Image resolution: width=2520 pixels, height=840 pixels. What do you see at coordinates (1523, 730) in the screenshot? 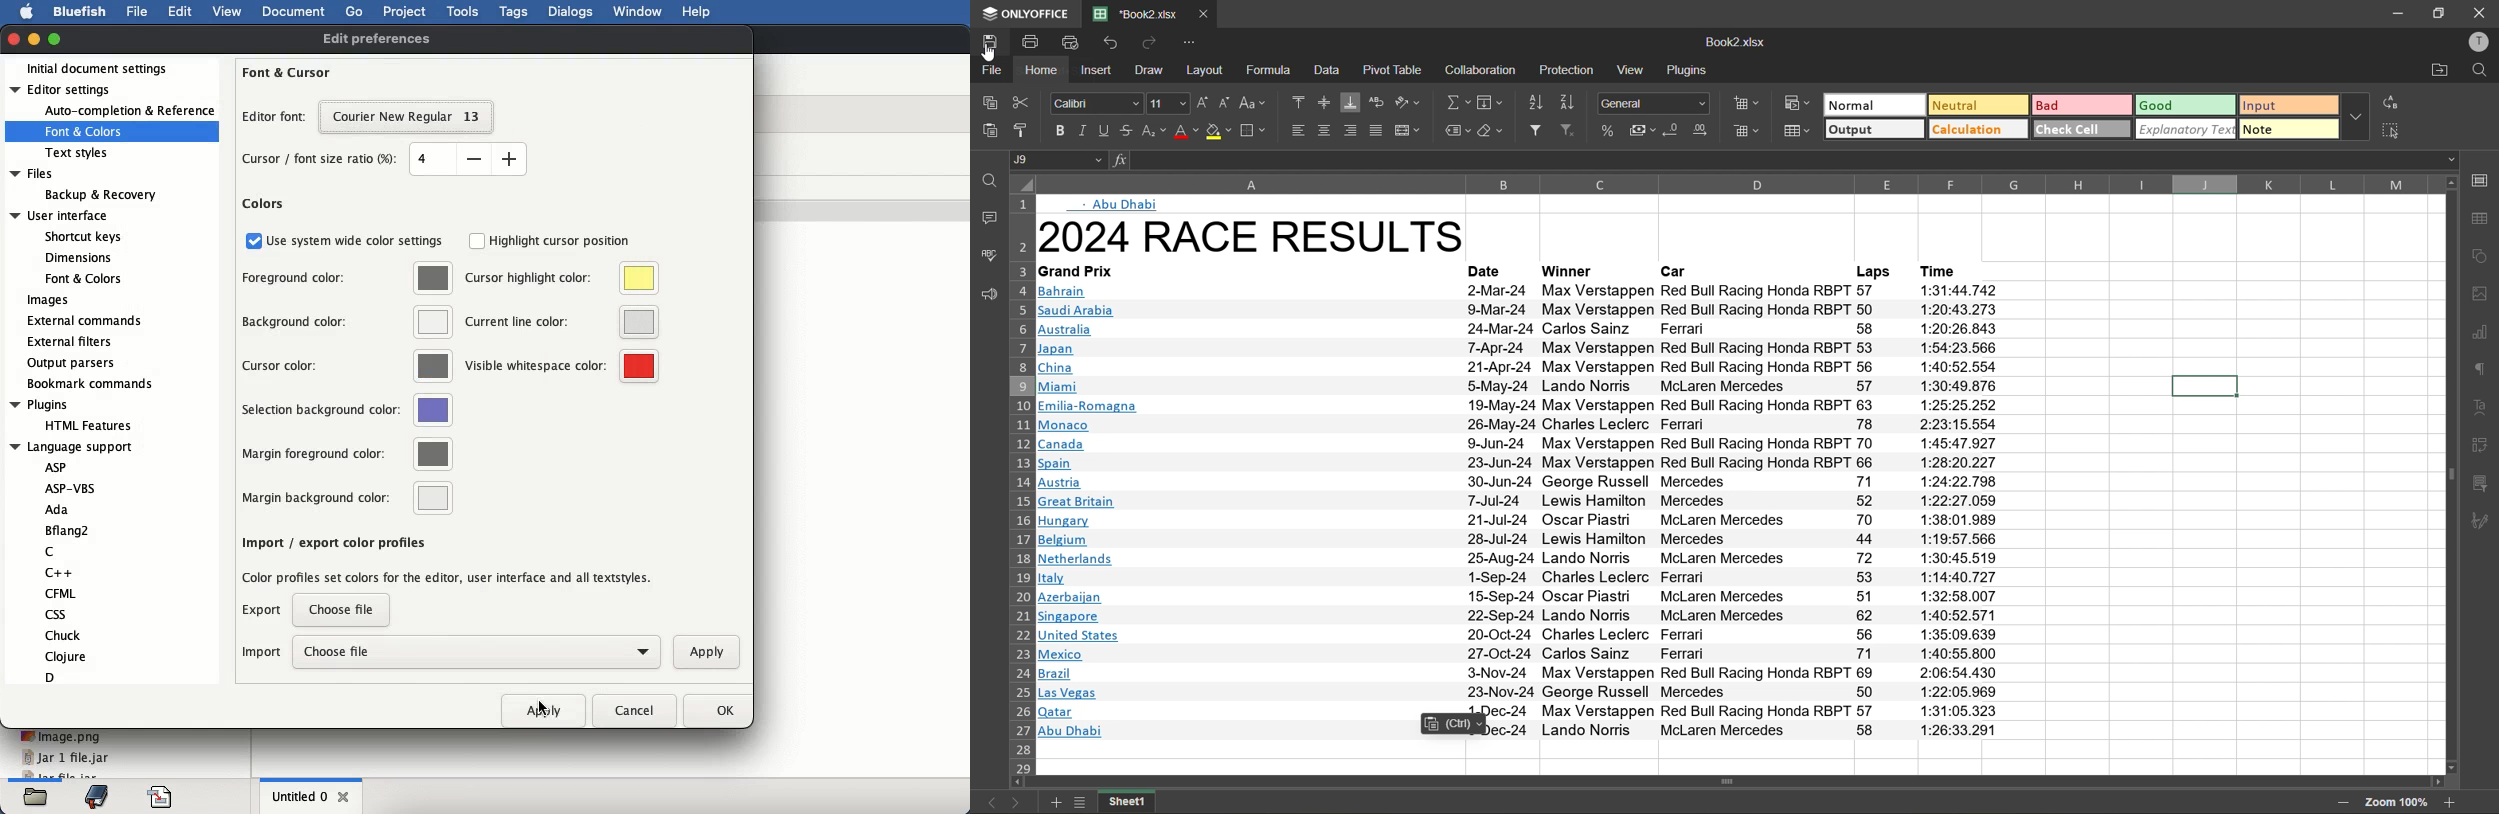
I see `text info` at bounding box center [1523, 730].